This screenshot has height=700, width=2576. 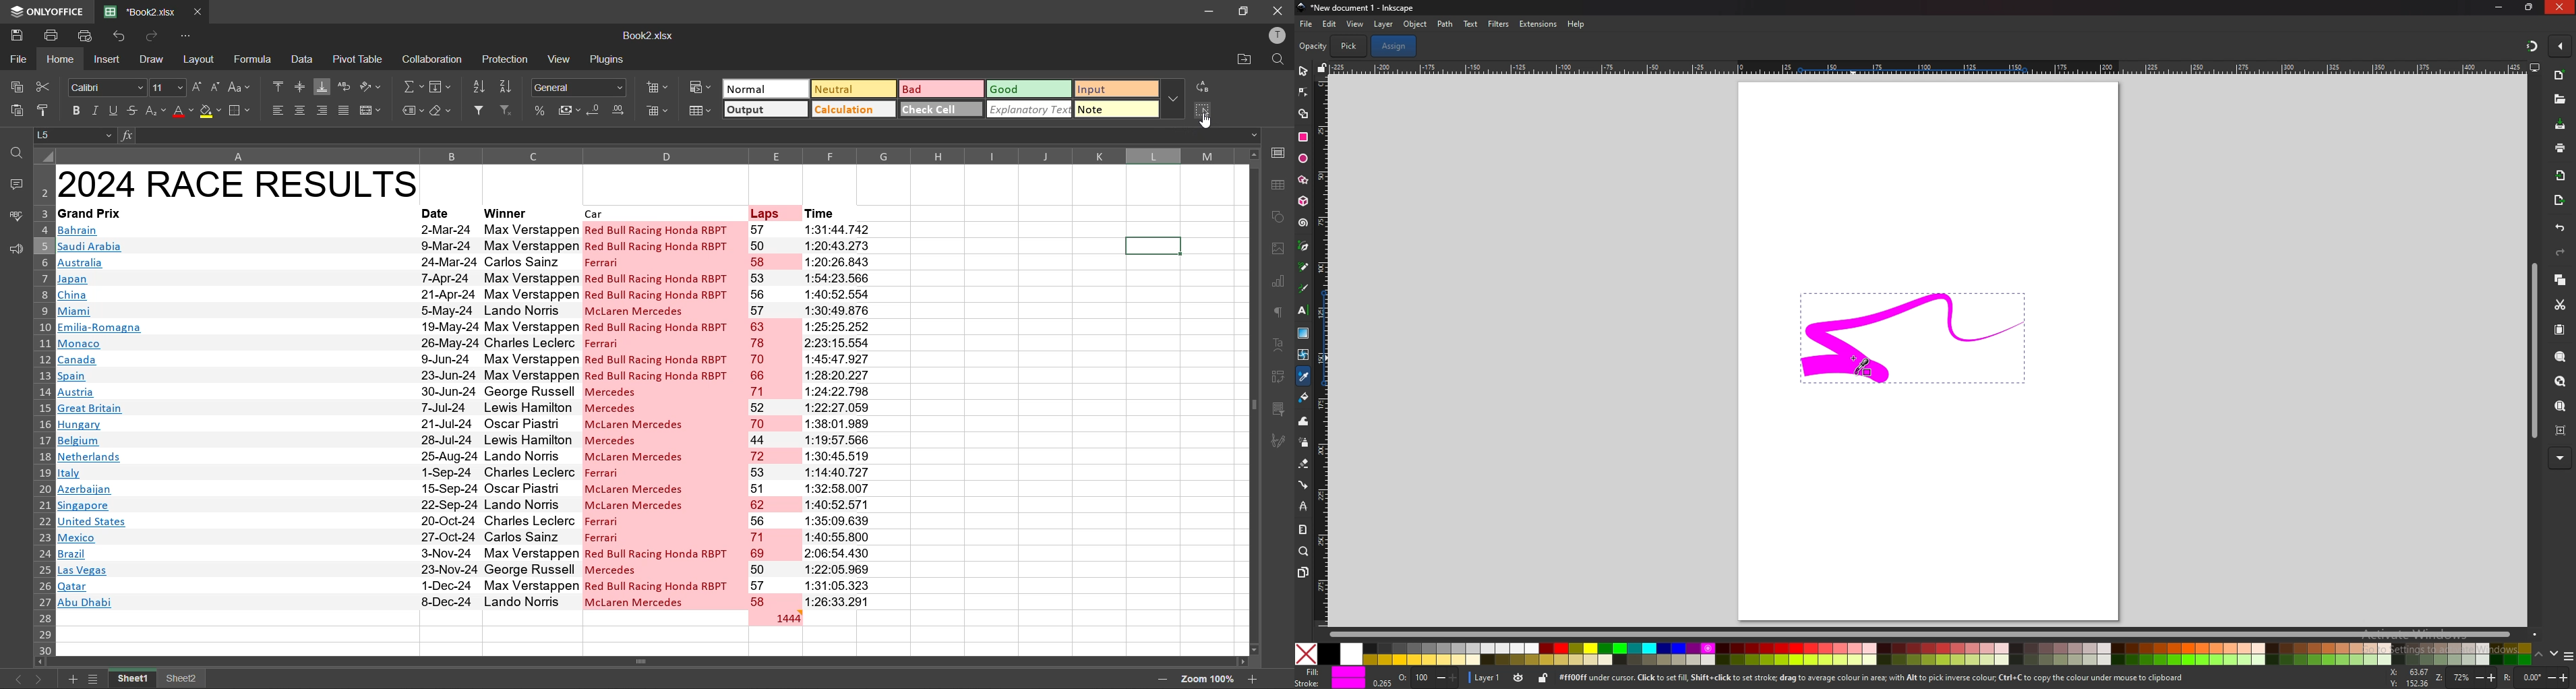 What do you see at coordinates (202, 59) in the screenshot?
I see `layout` at bounding box center [202, 59].